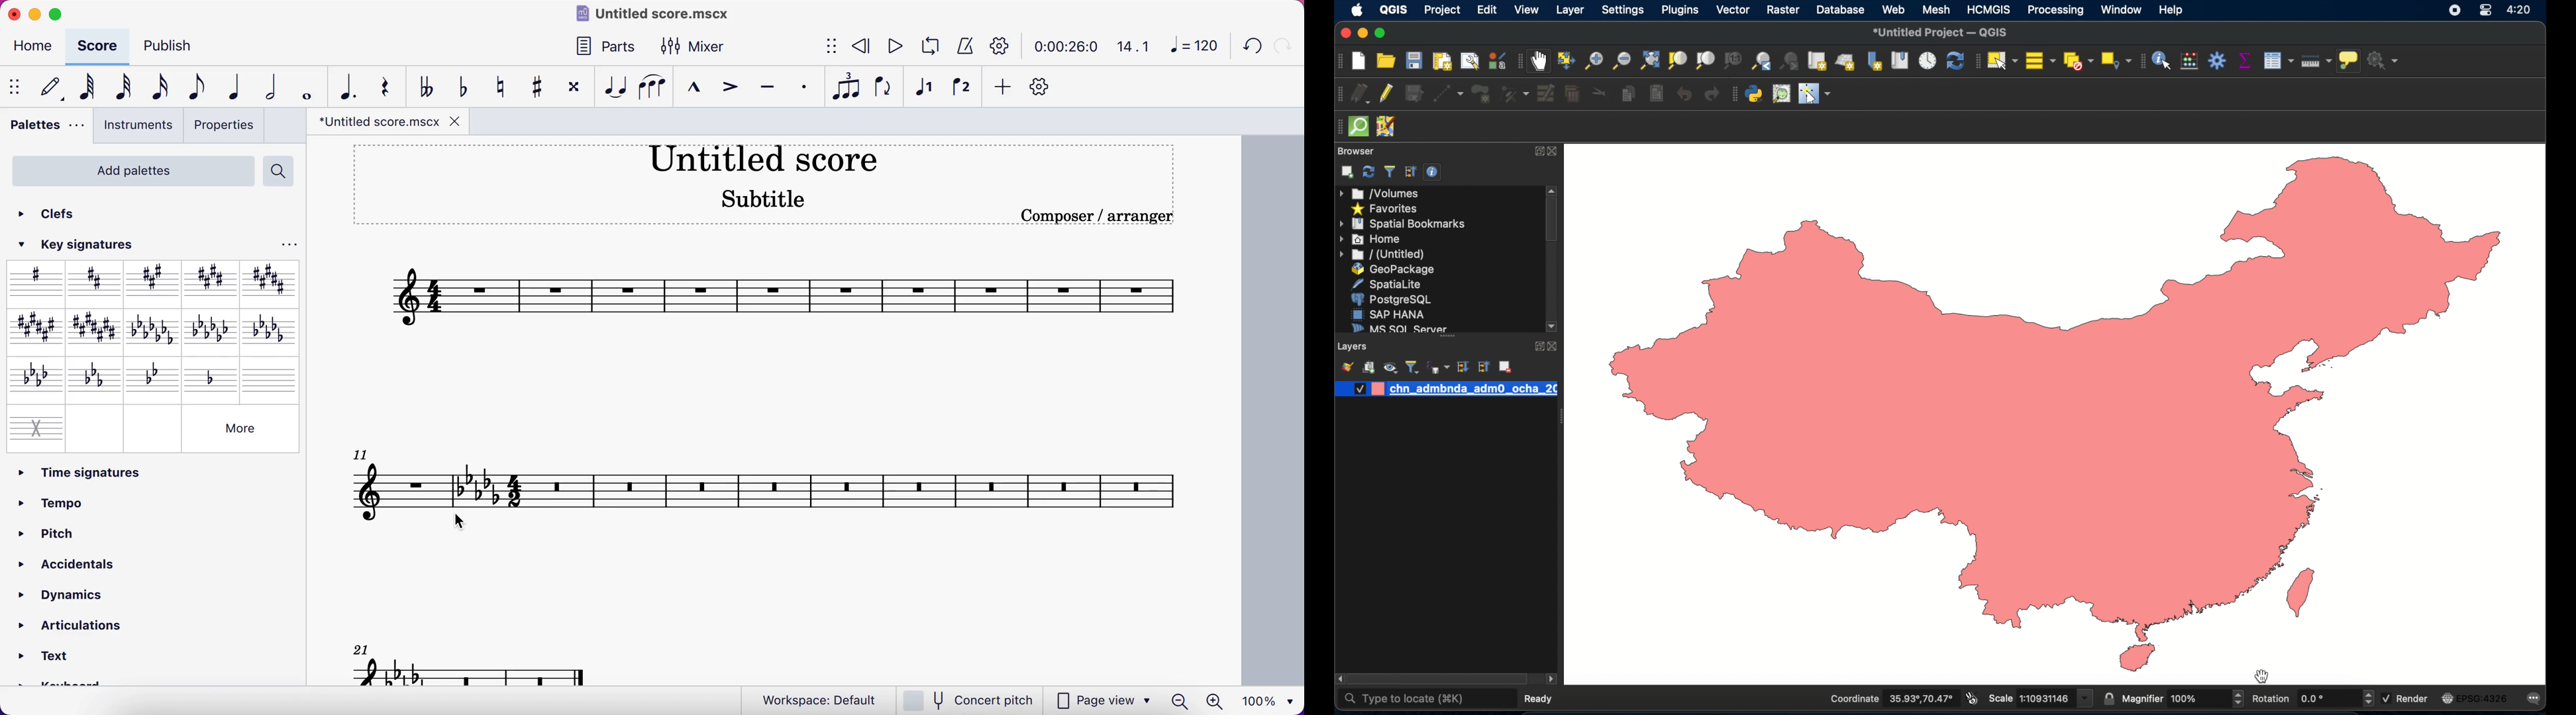  What do you see at coordinates (1936, 9) in the screenshot?
I see `mesh` at bounding box center [1936, 9].